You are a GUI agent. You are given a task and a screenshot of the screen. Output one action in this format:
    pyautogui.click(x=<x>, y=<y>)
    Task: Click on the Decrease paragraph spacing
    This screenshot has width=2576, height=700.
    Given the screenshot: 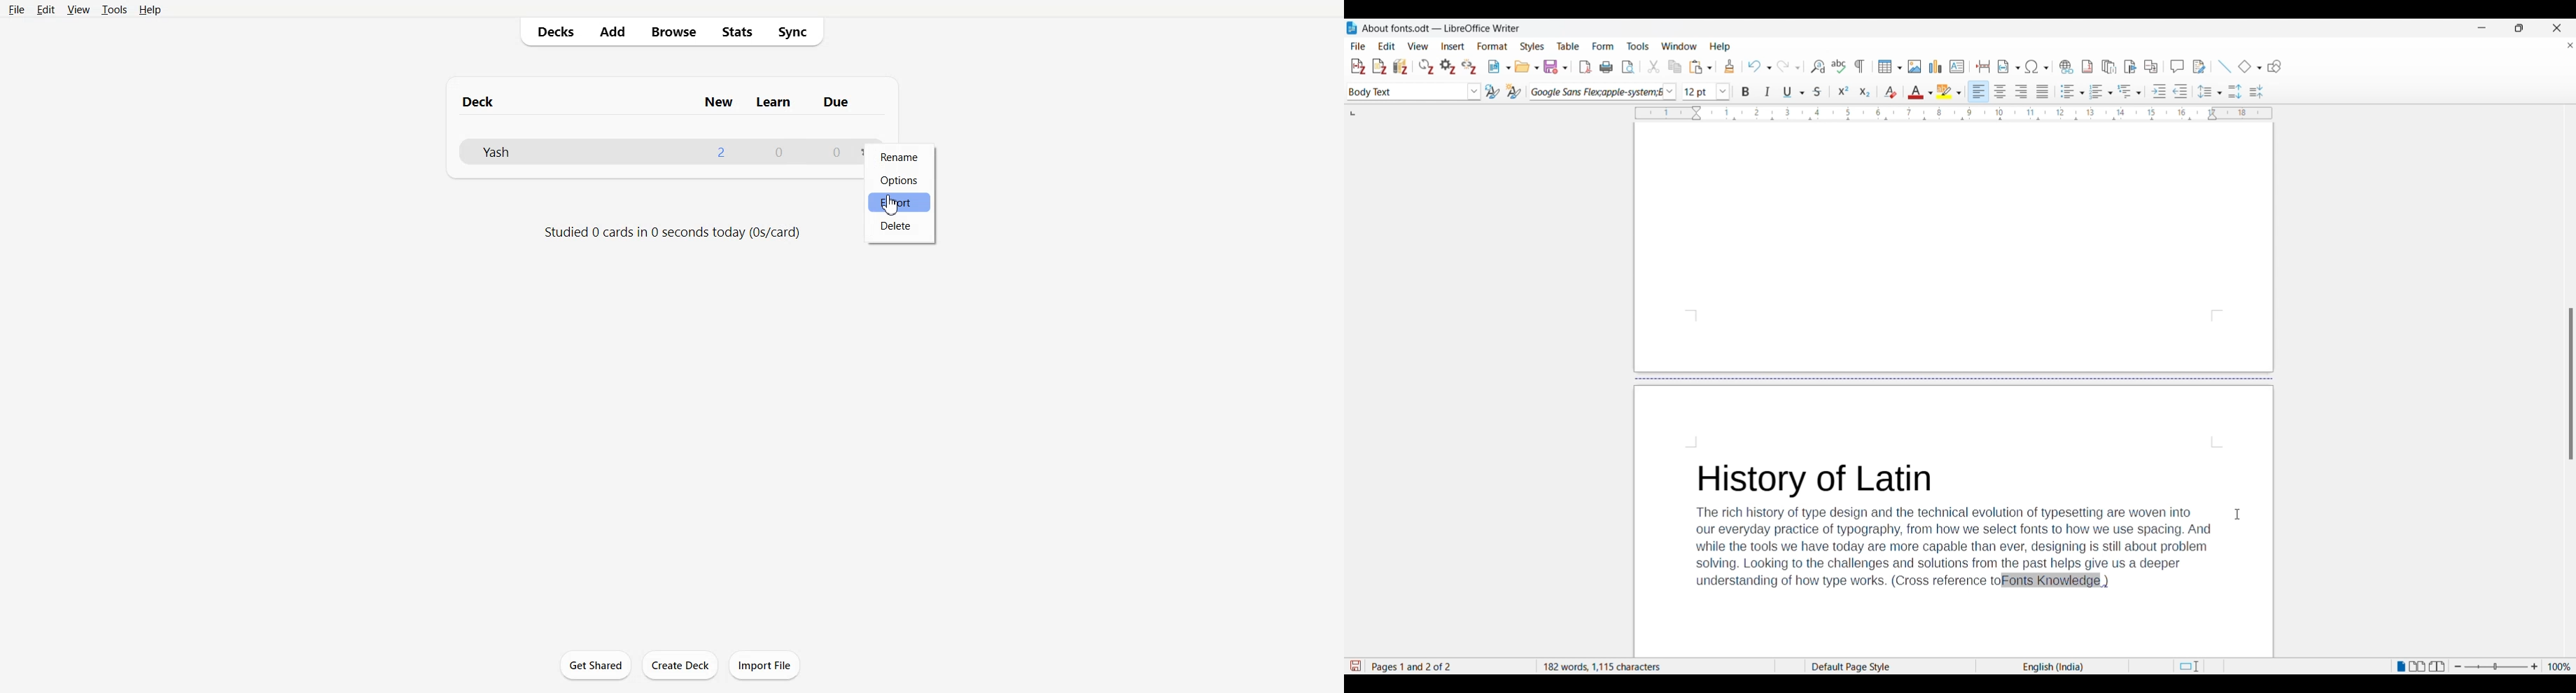 What is the action you would take?
    pyautogui.click(x=2256, y=91)
    